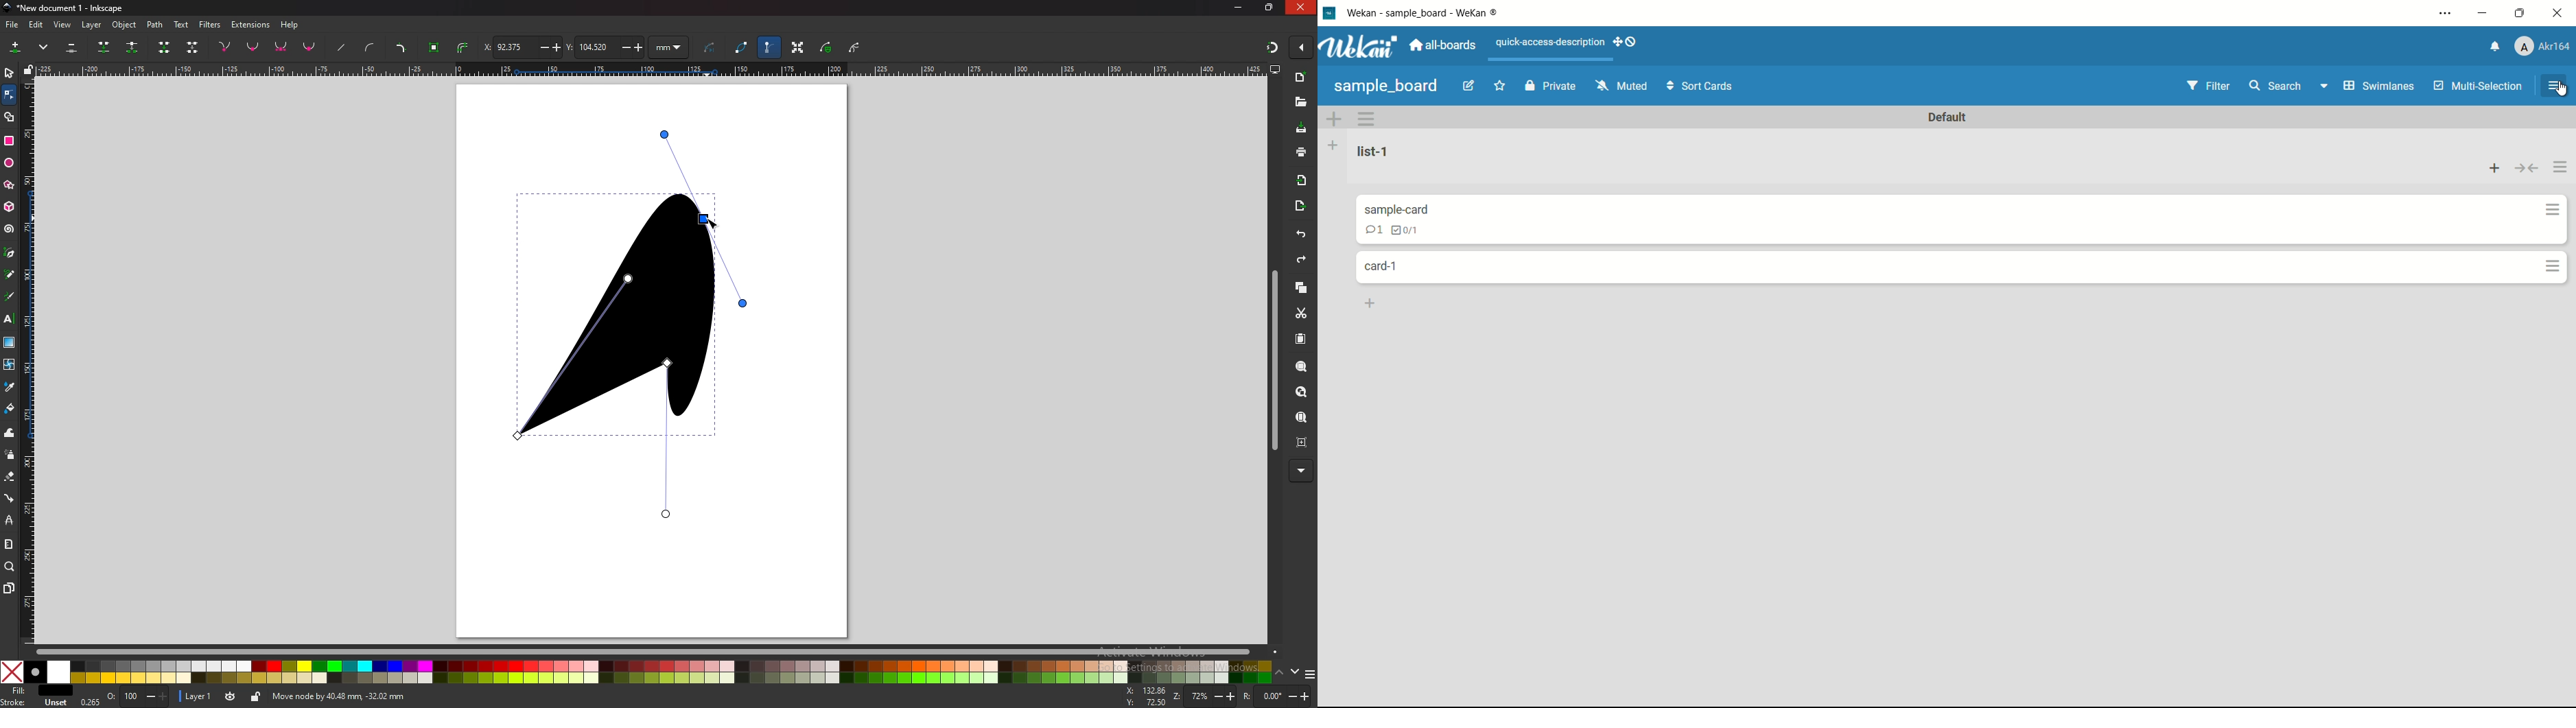 The image size is (2576, 728). Describe the element at coordinates (8, 94) in the screenshot. I see `node` at that location.